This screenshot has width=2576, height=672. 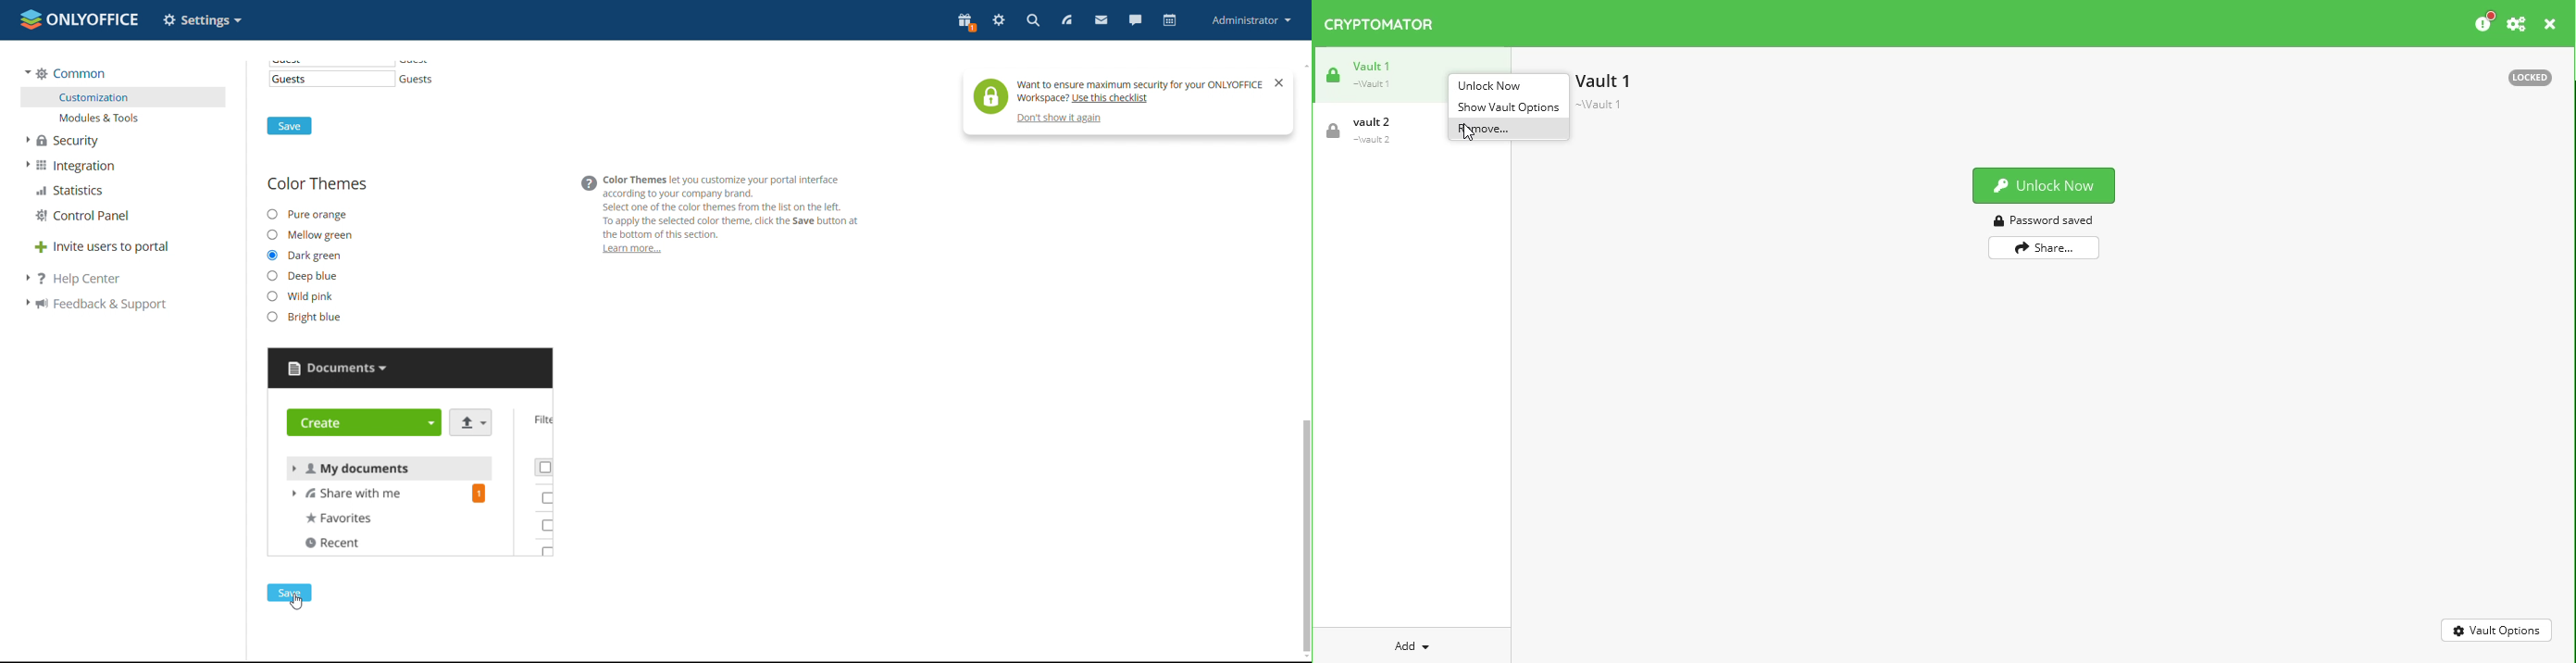 I want to click on pure orange, so click(x=307, y=215).